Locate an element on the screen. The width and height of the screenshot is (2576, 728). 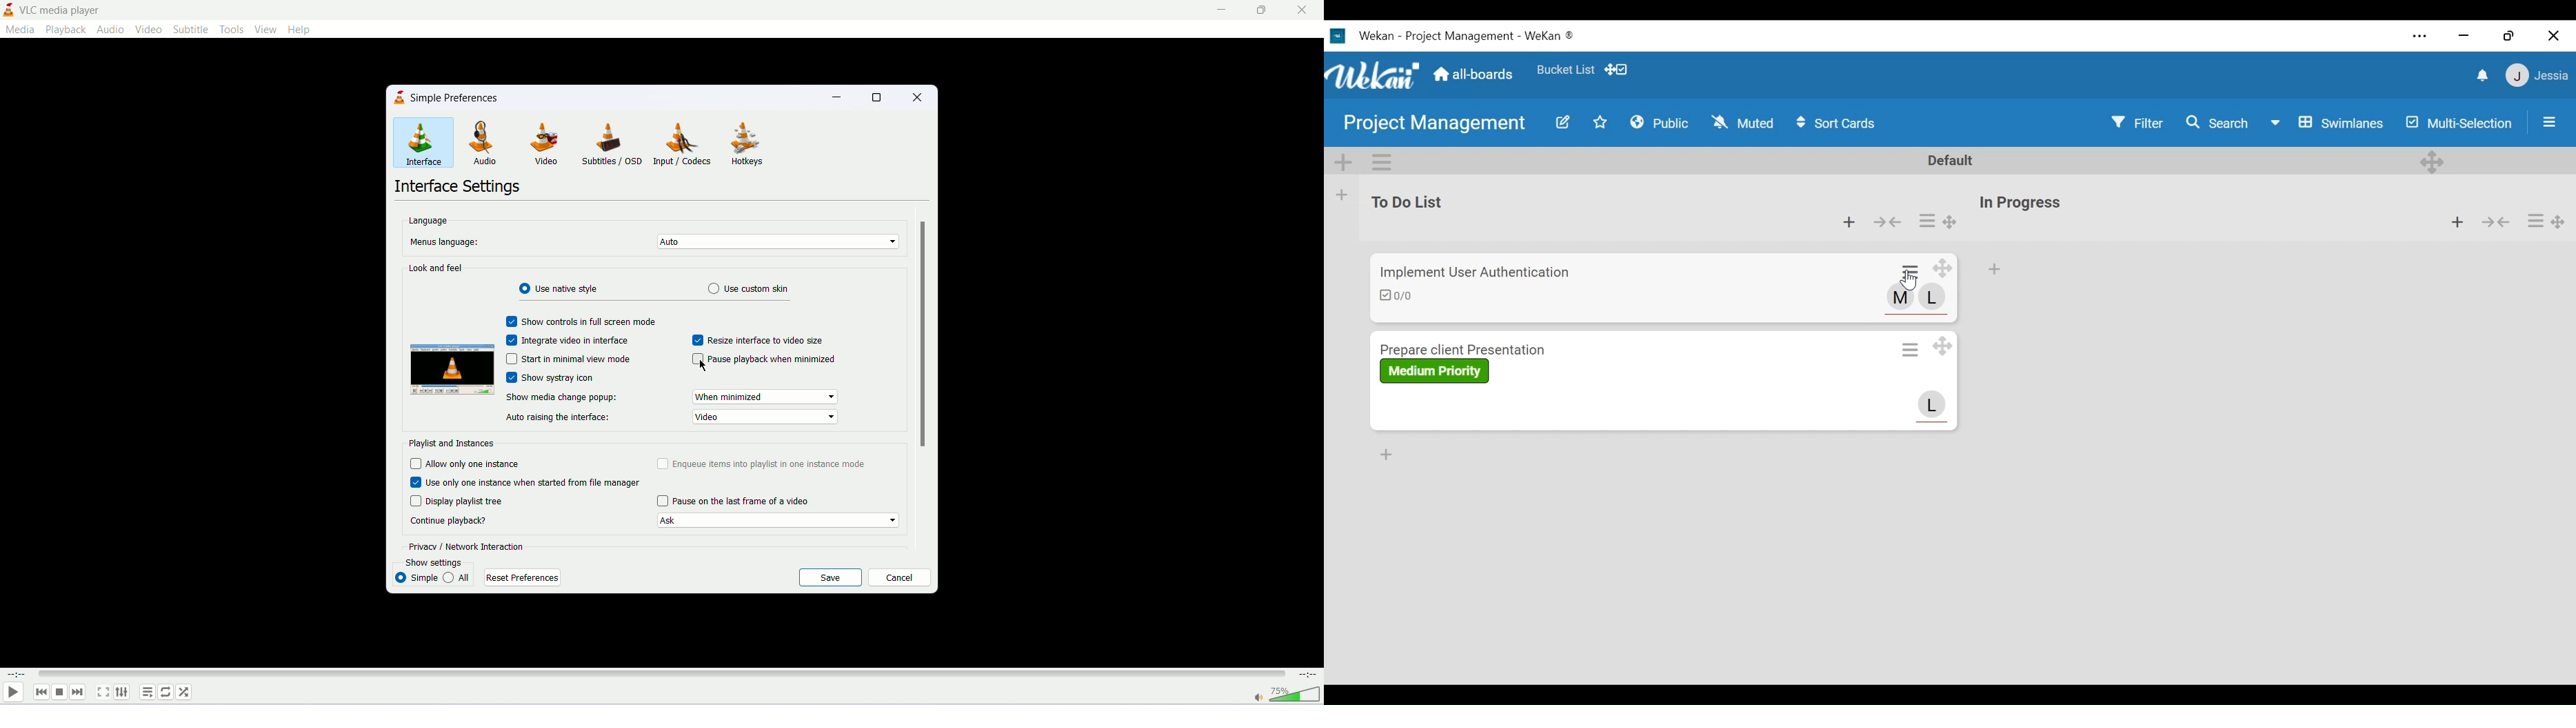
input/coders is located at coordinates (682, 144).